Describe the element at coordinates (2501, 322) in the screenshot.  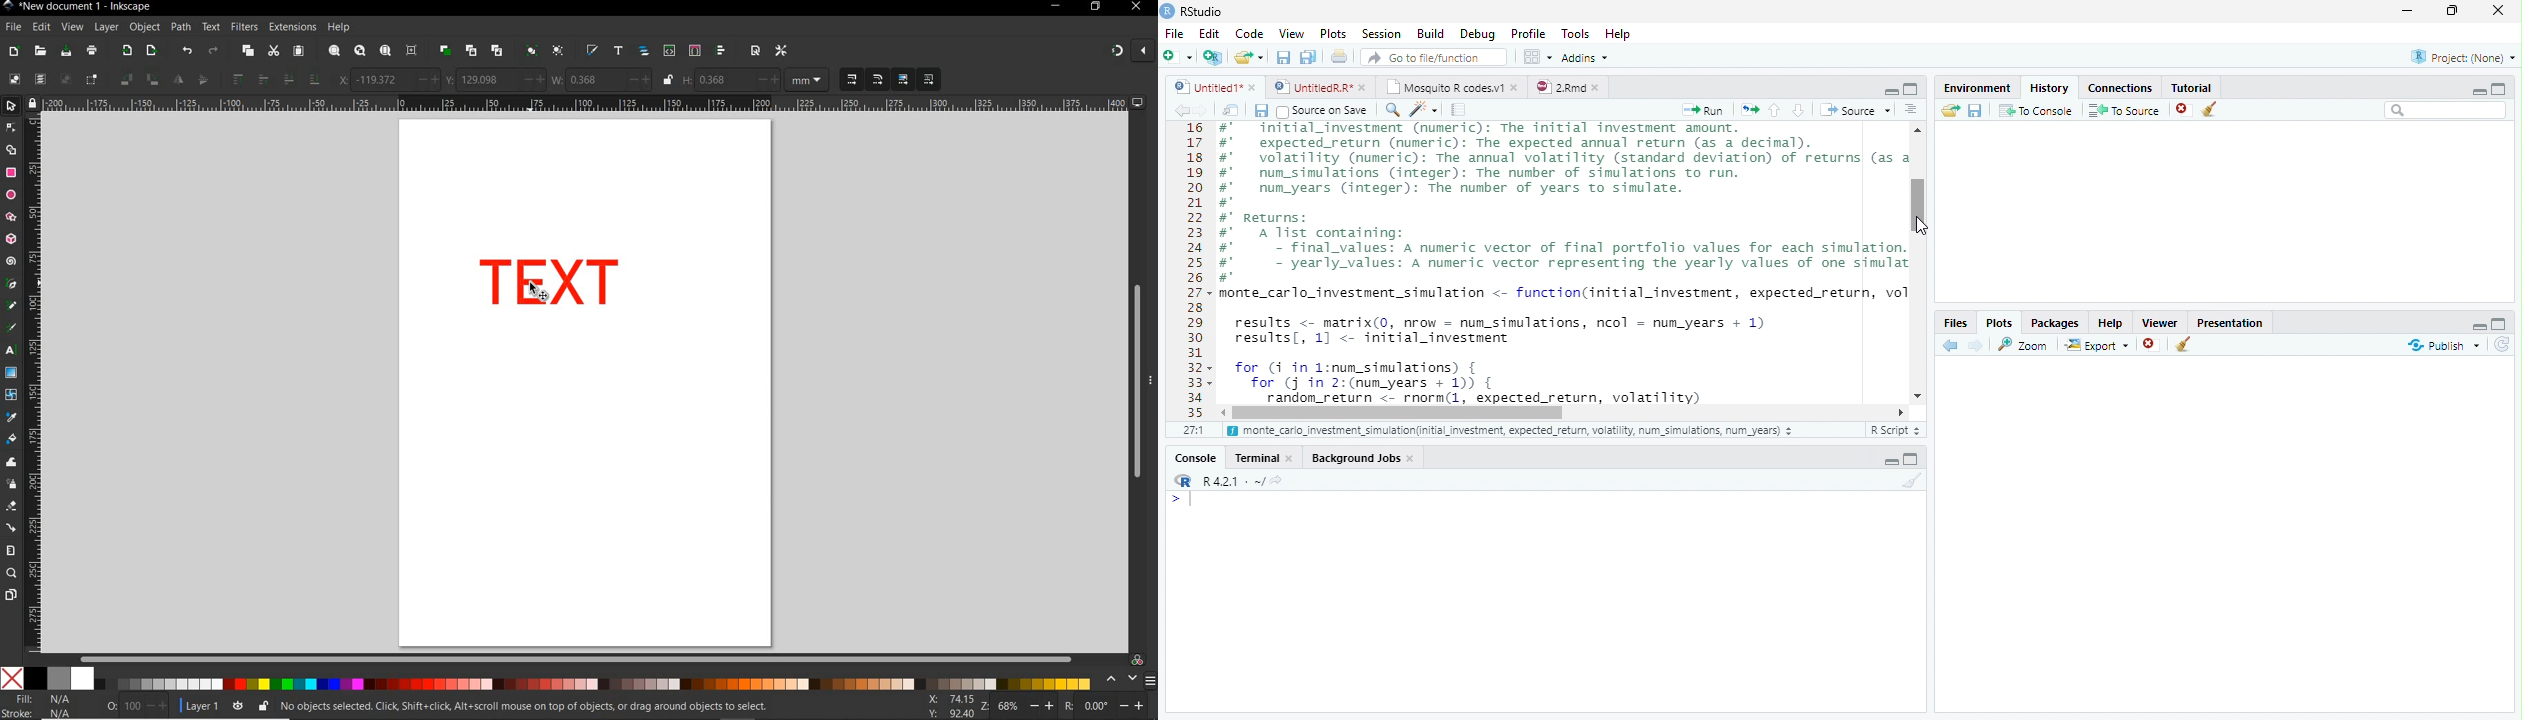
I see `Full Height` at that location.